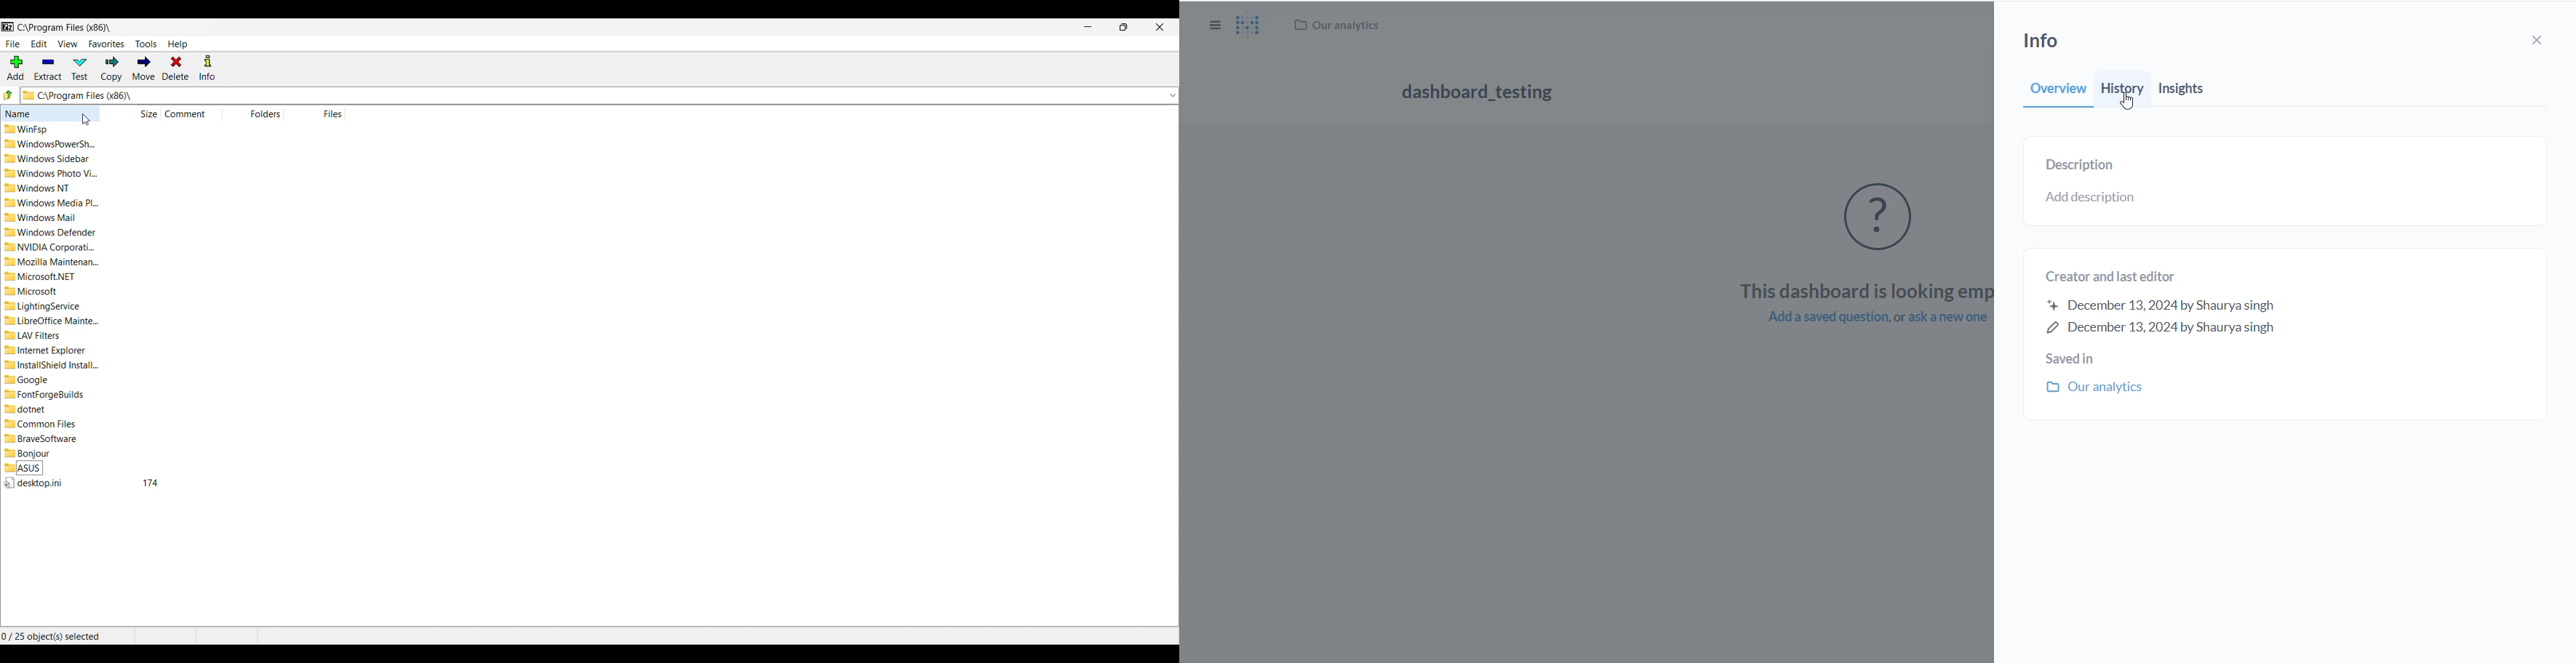 This screenshot has height=672, width=2576. I want to click on Cursor clicking on Name column, so click(86, 120).